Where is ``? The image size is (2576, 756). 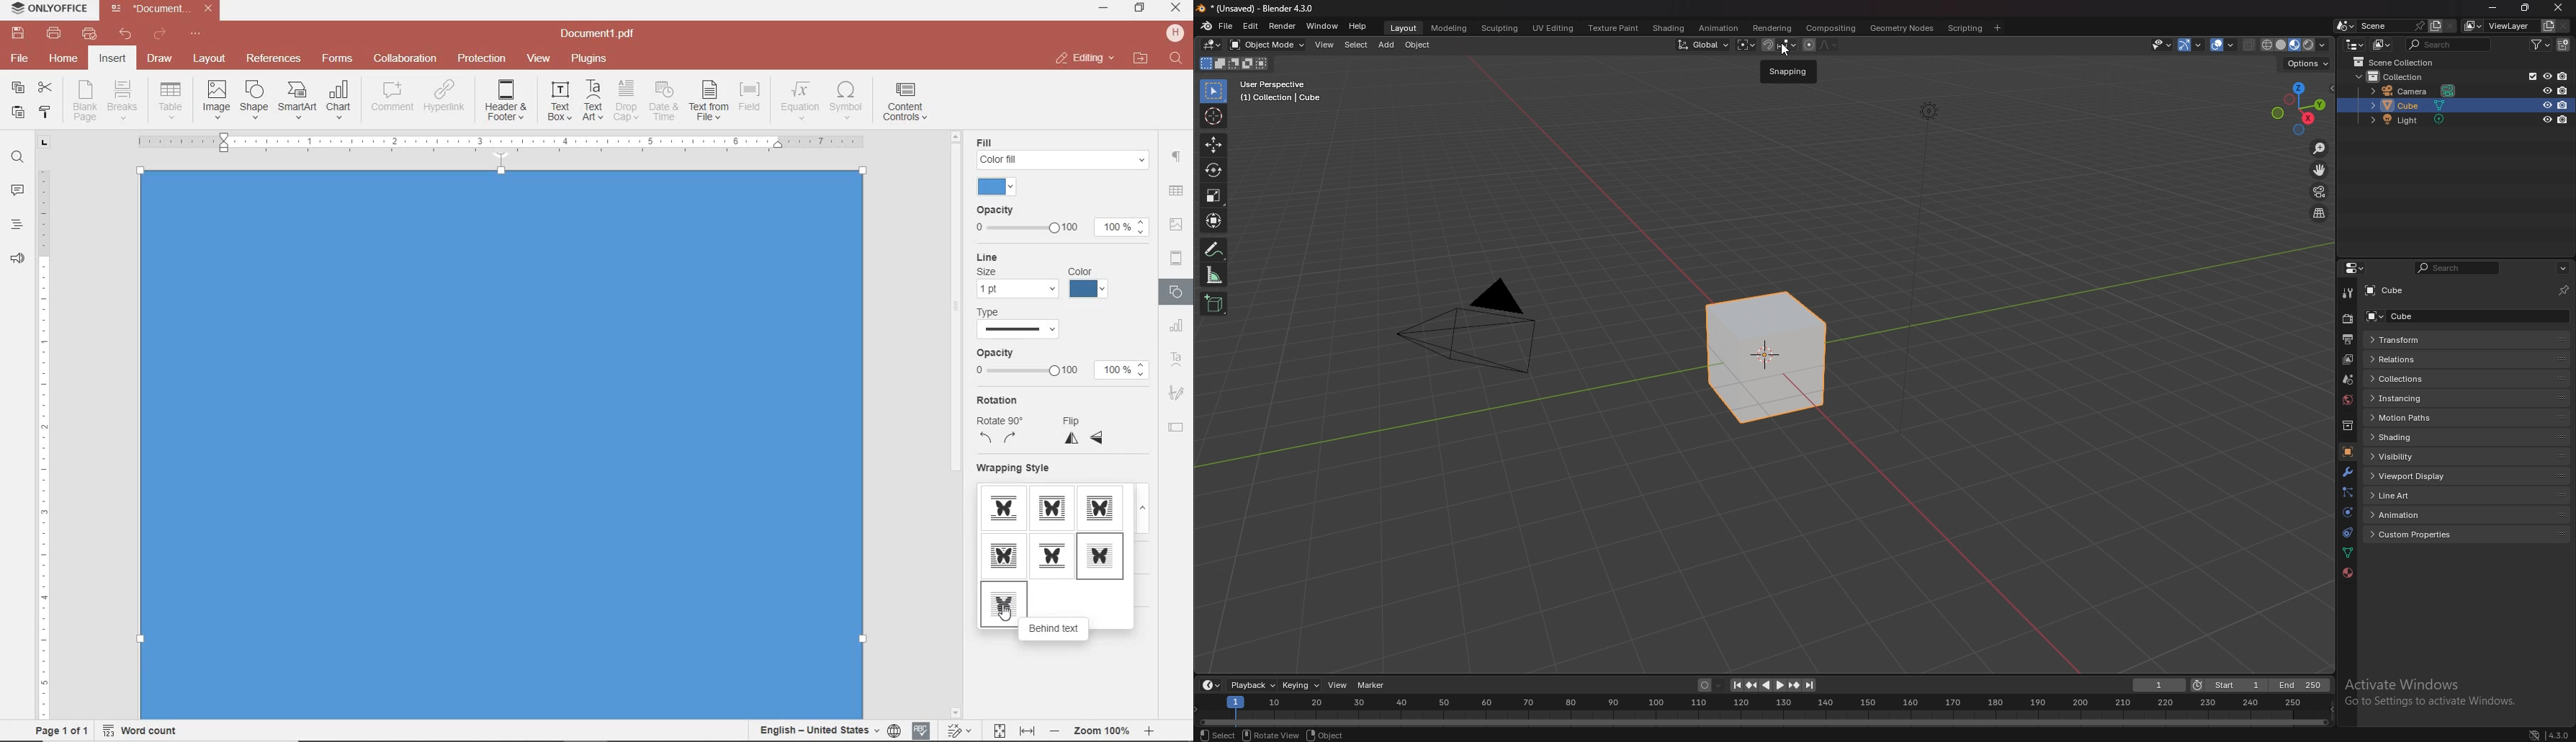  is located at coordinates (500, 141).